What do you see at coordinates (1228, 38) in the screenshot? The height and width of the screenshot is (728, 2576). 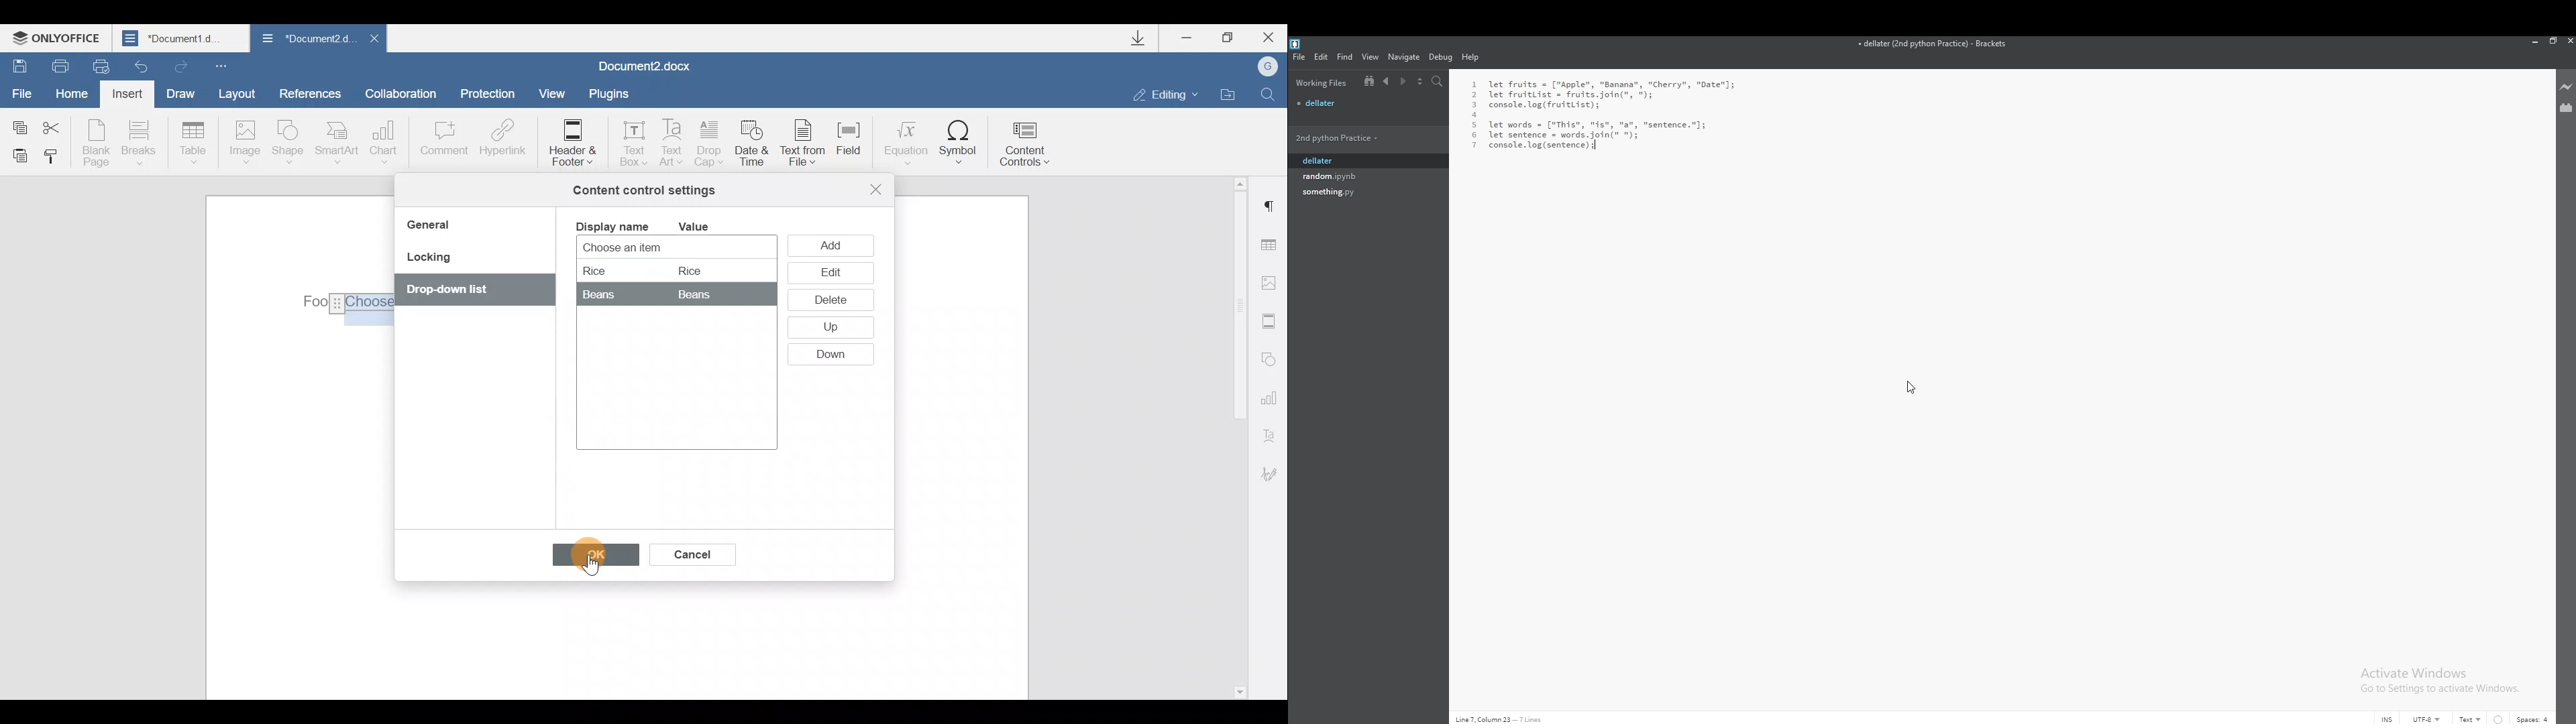 I see `Maximize` at bounding box center [1228, 38].